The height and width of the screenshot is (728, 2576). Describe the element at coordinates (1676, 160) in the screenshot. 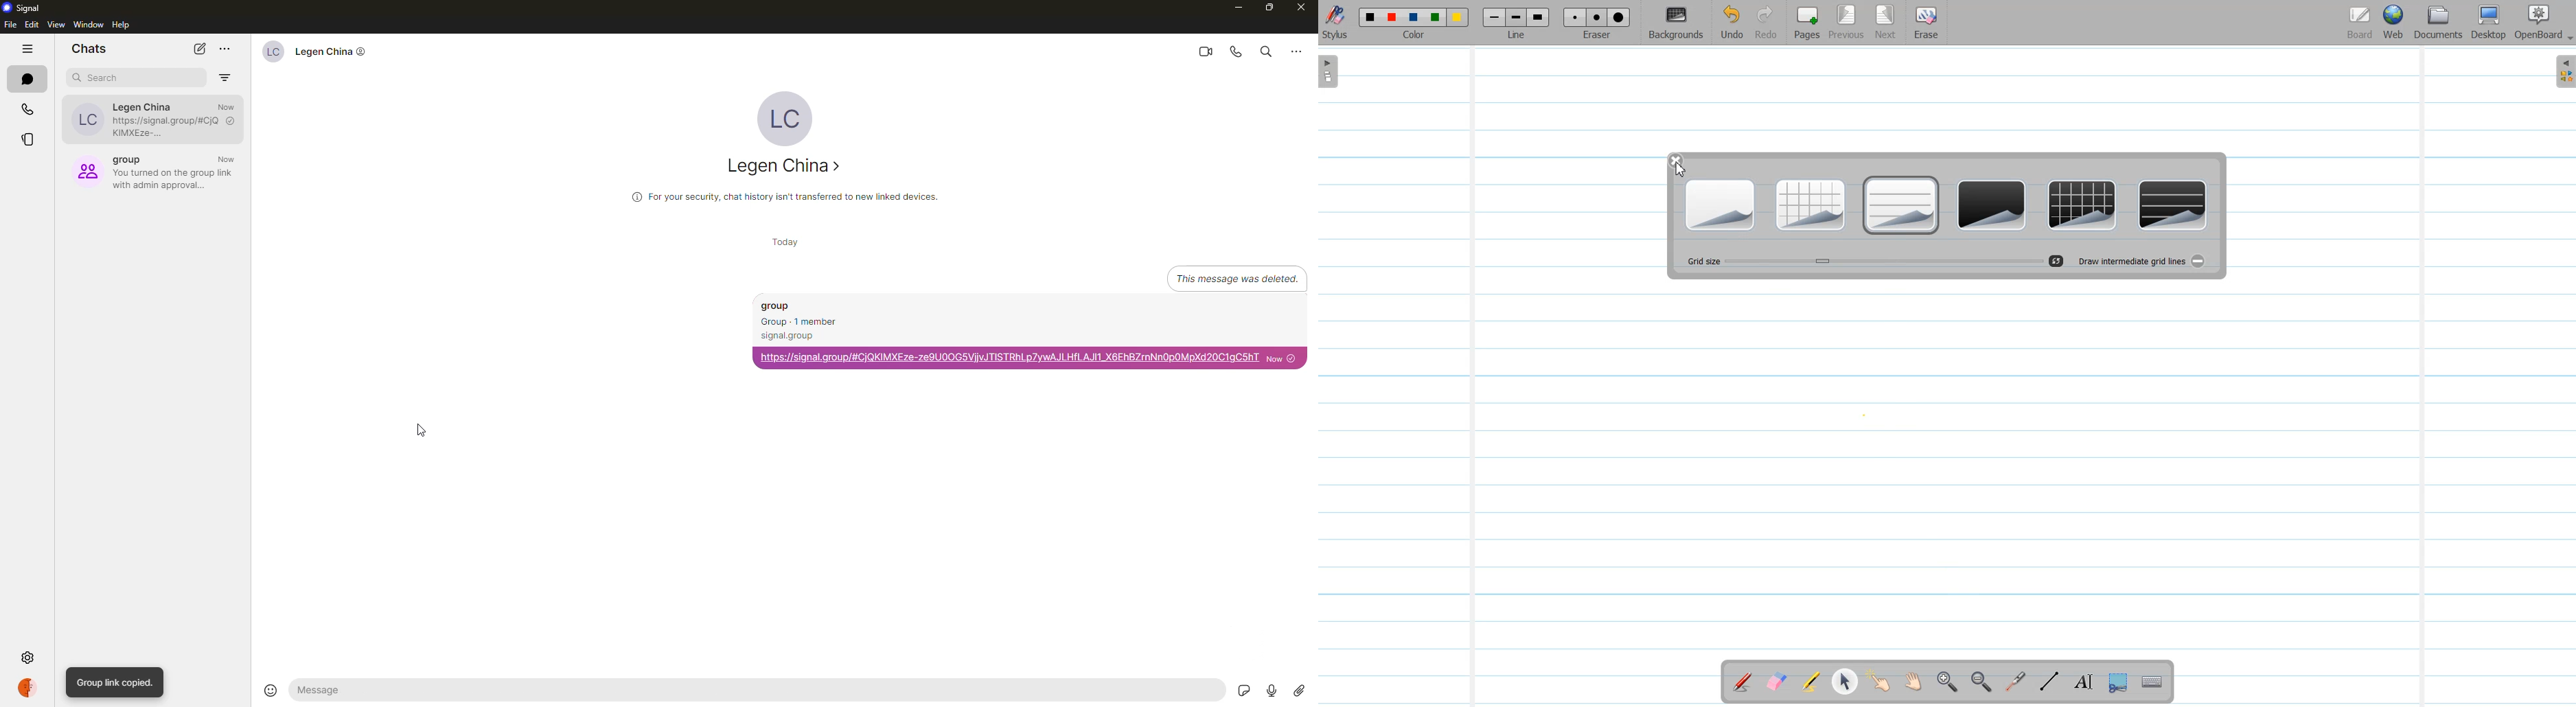

I see `Close window` at that location.